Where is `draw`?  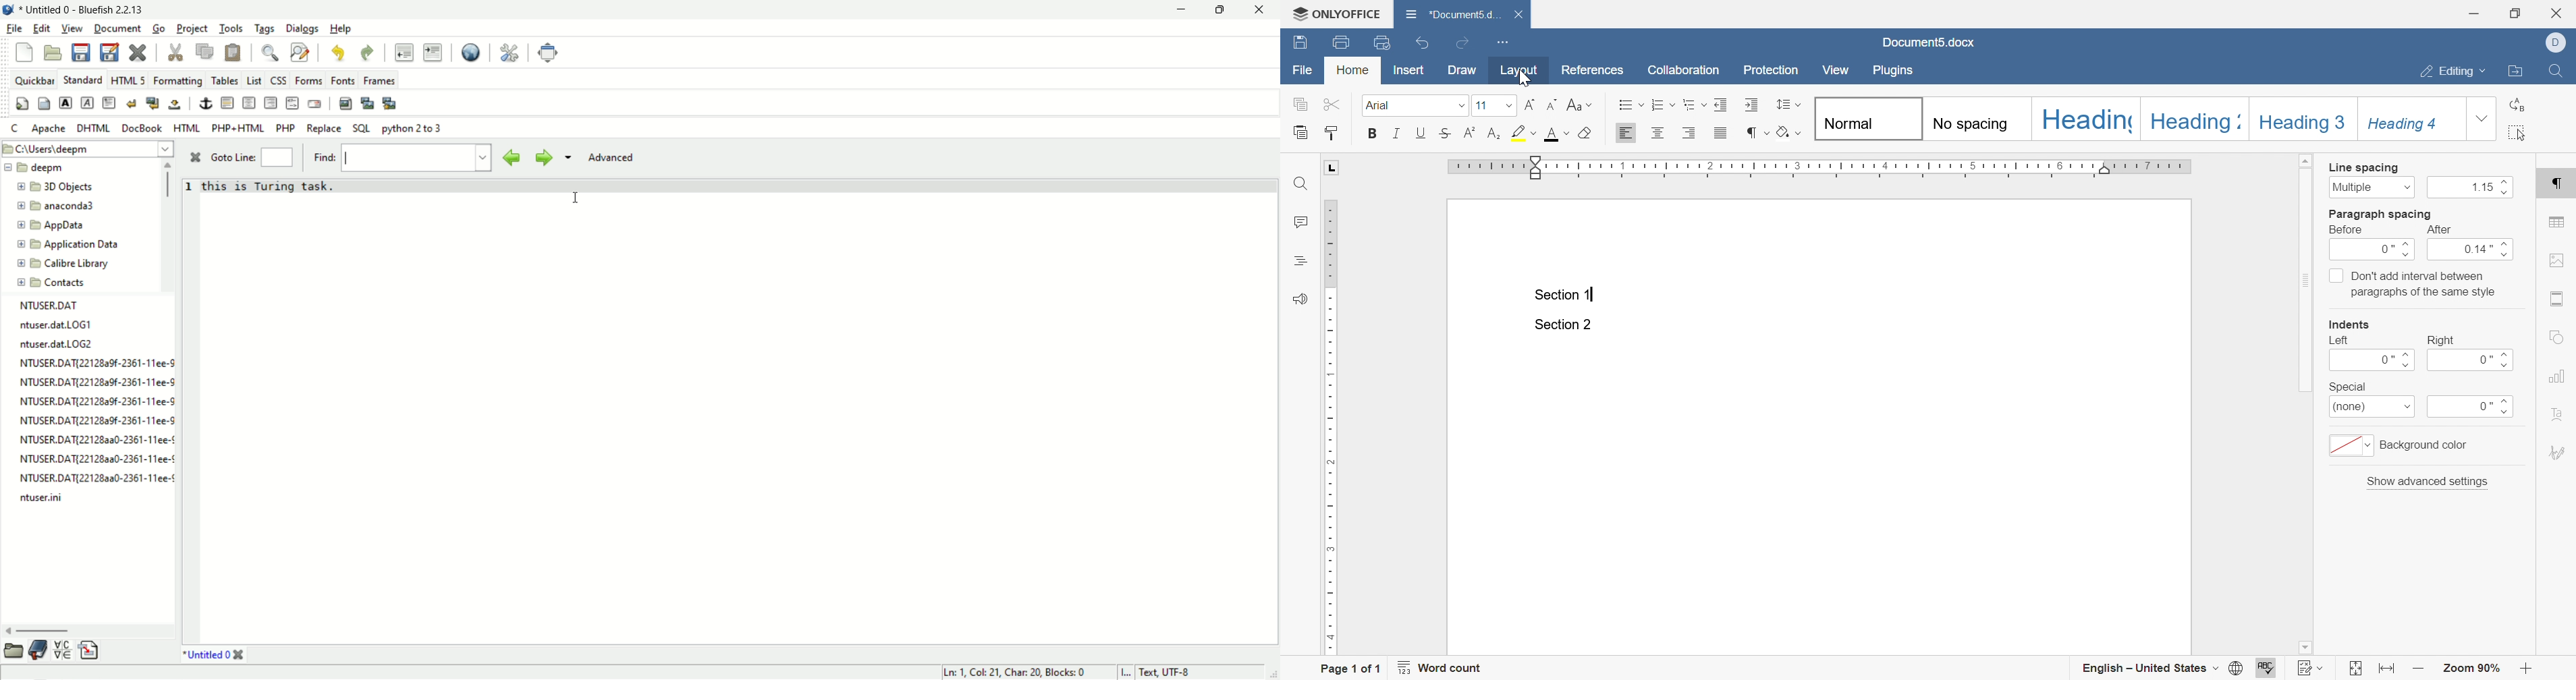 draw is located at coordinates (1463, 69).